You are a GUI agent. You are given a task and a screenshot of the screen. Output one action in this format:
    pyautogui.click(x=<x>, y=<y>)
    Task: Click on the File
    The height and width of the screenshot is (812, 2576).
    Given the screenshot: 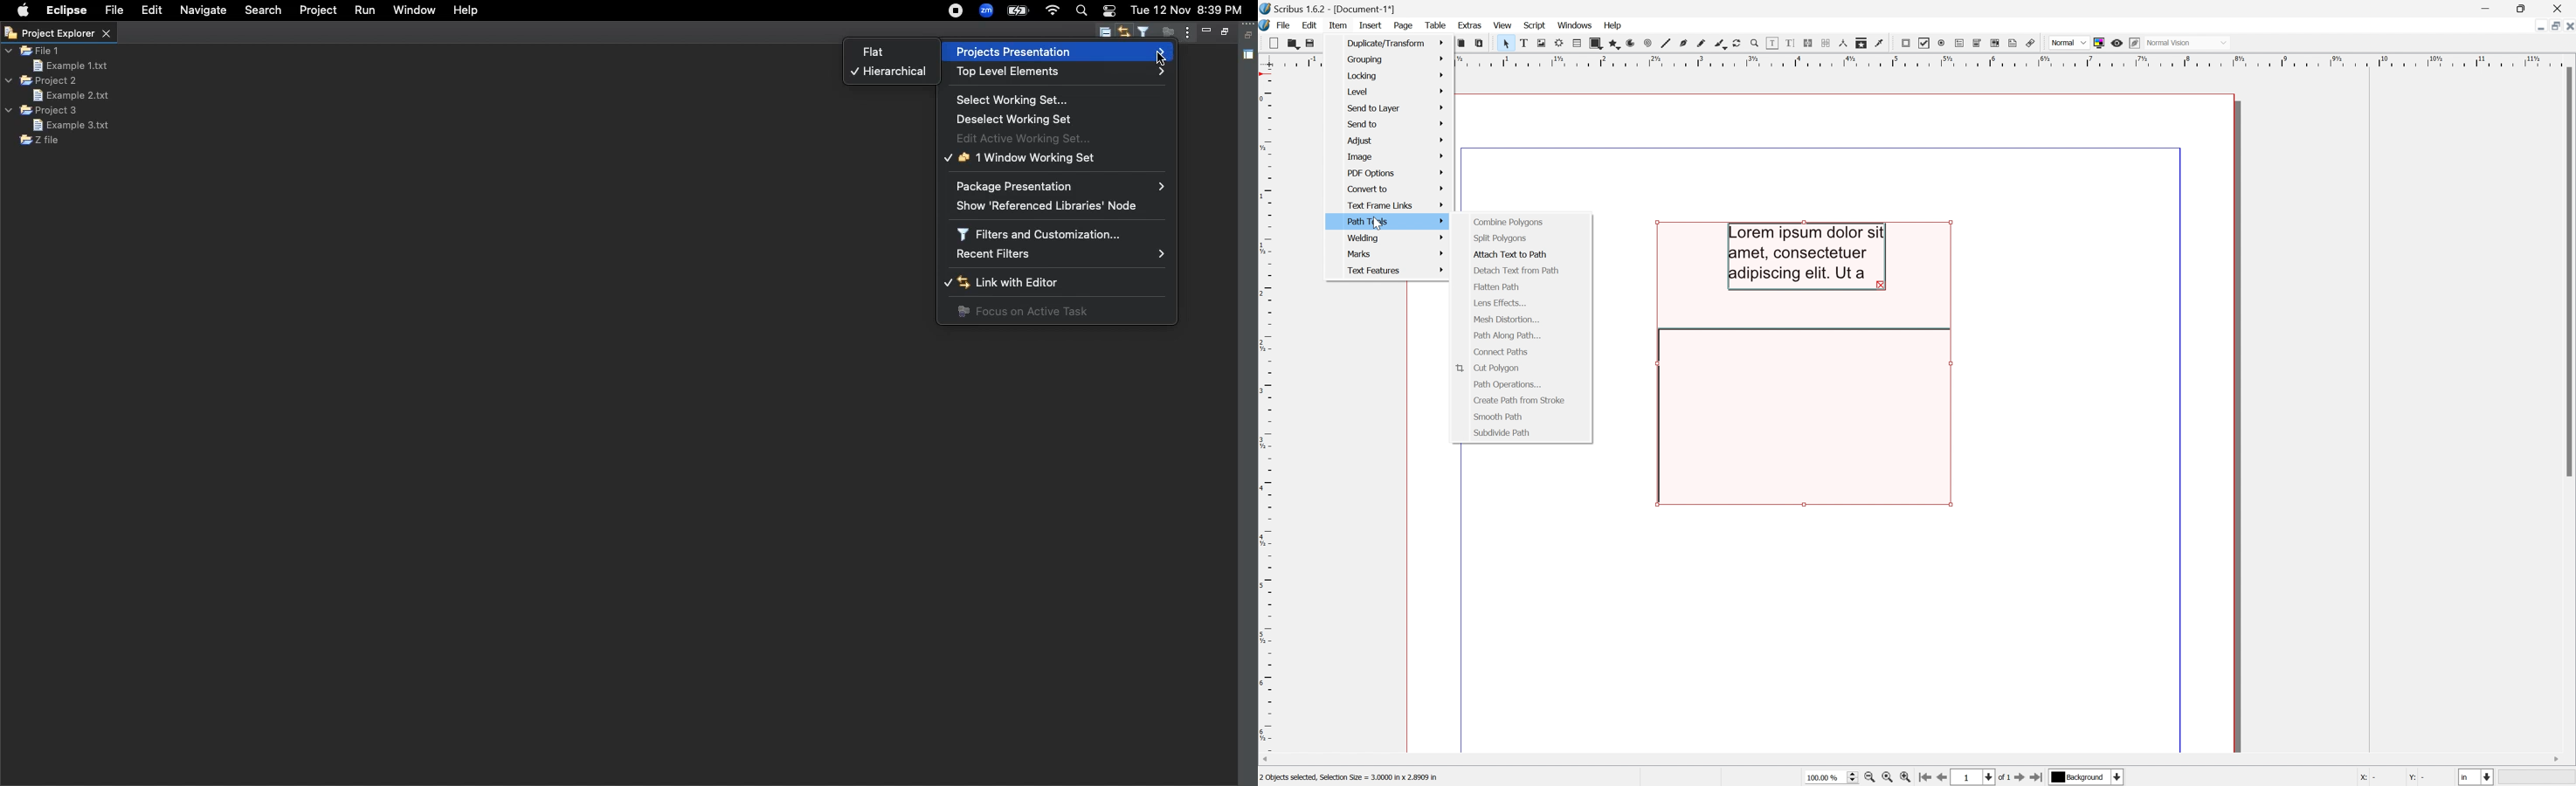 What is the action you would take?
    pyautogui.click(x=114, y=10)
    